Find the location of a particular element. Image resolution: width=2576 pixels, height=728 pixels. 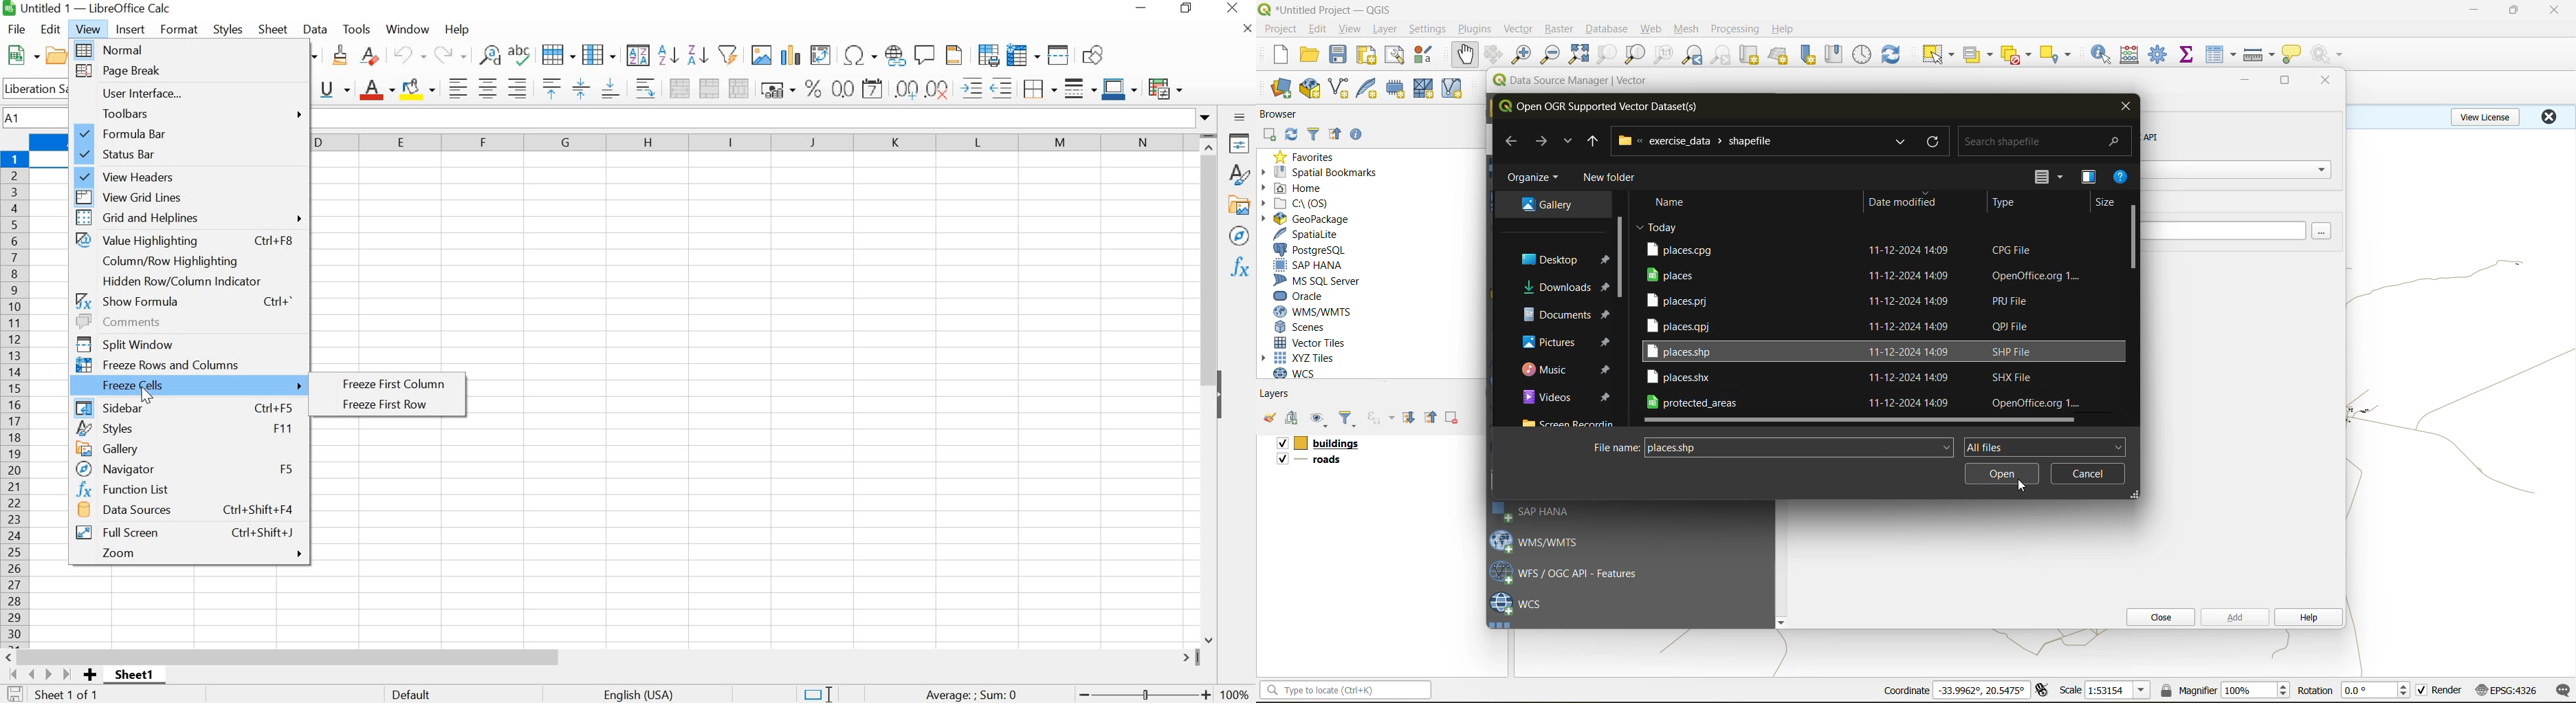

file/folder names is located at coordinates (1879, 248).